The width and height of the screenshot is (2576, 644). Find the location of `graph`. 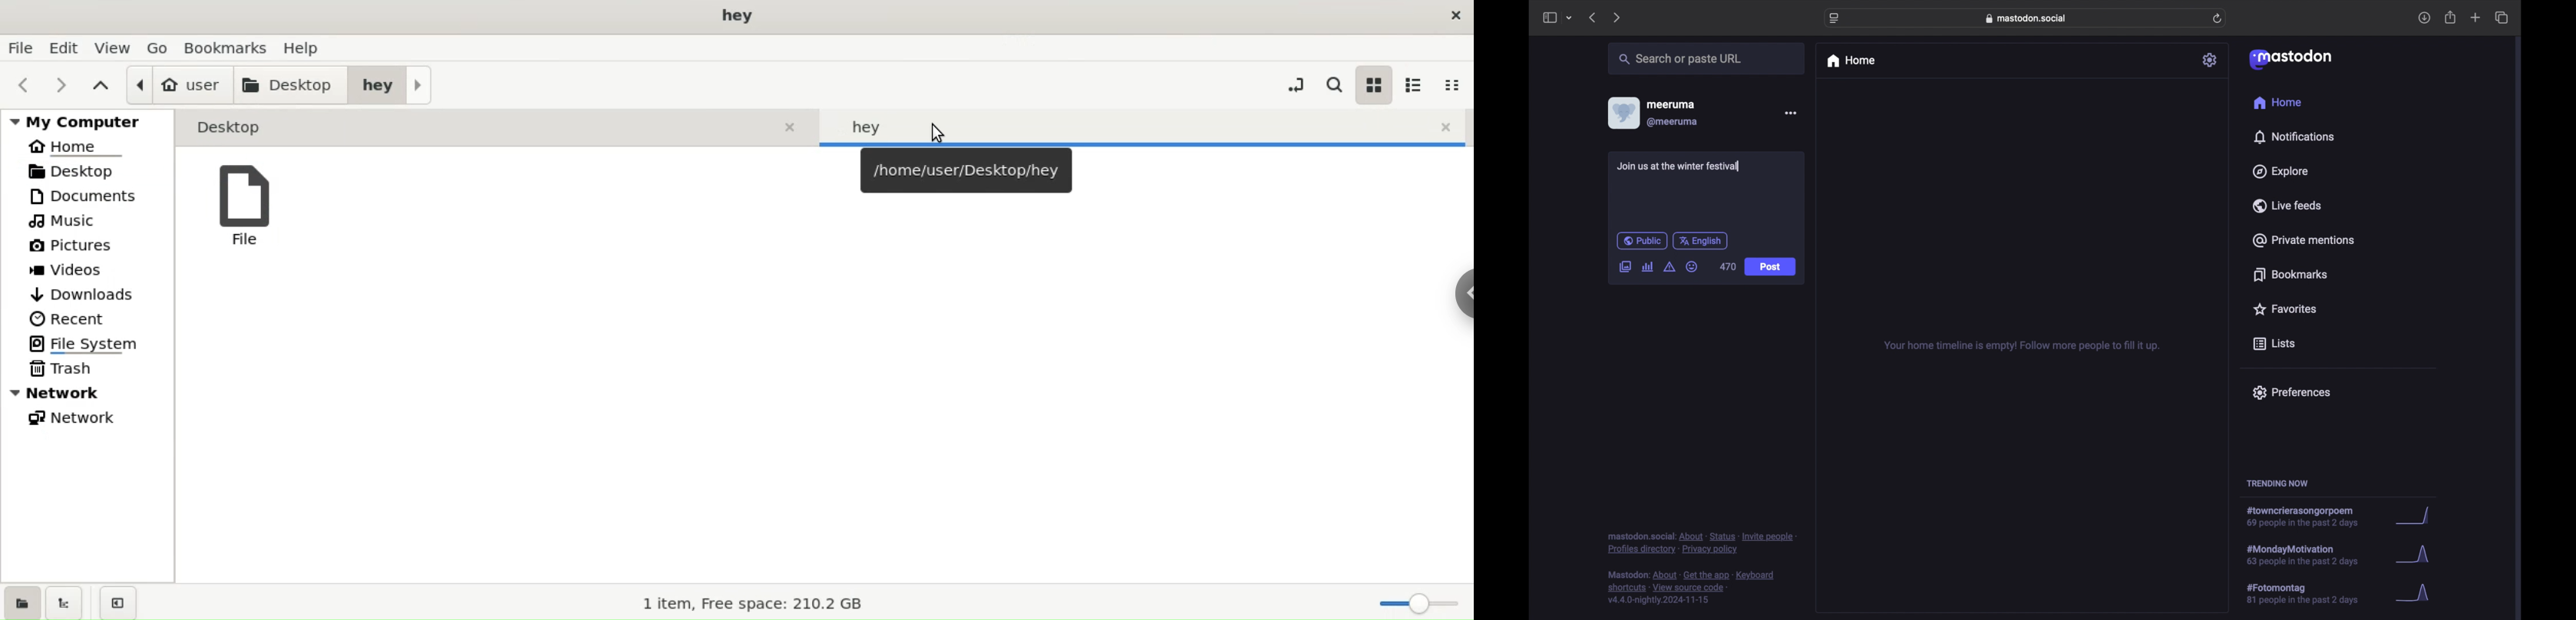

graph is located at coordinates (2417, 594).